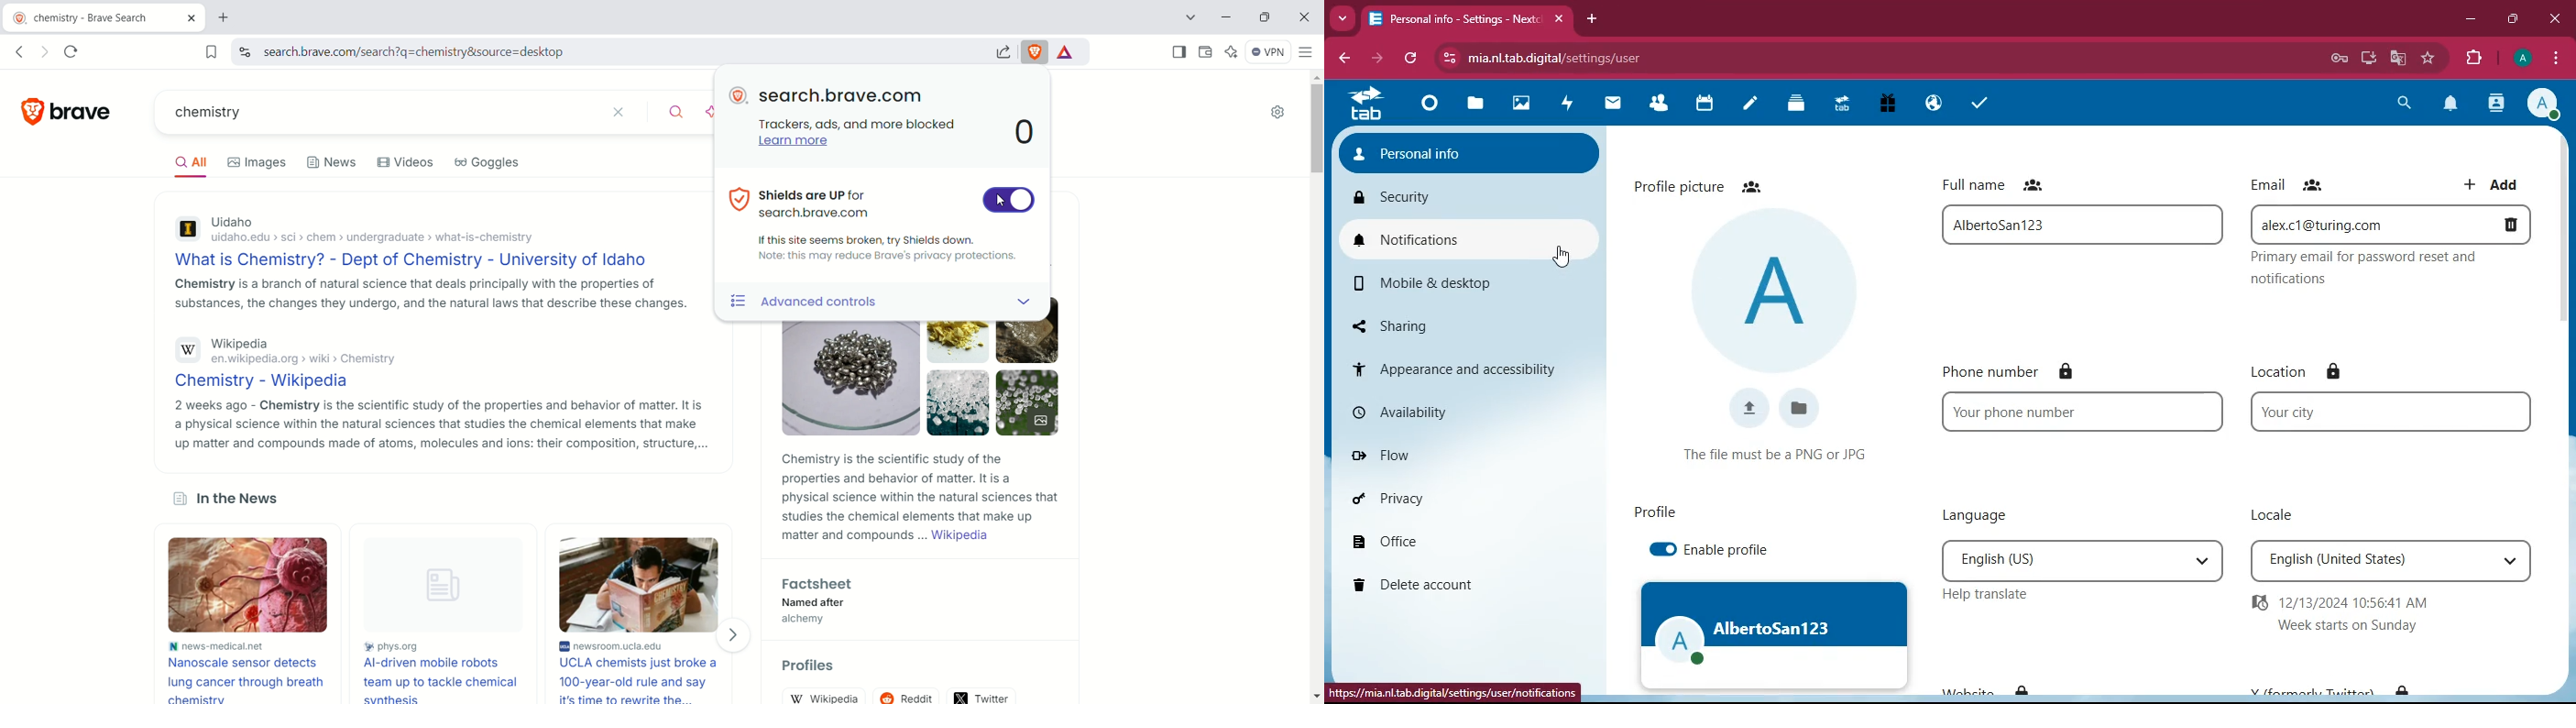 Image resolution: width=2576 pixels, height=728 pixels. Describe the element at coordinates (434, 353) in the screenshot. I see `Wikipedia: en.wikipedia.org > wiki > Chemistry` at that location.